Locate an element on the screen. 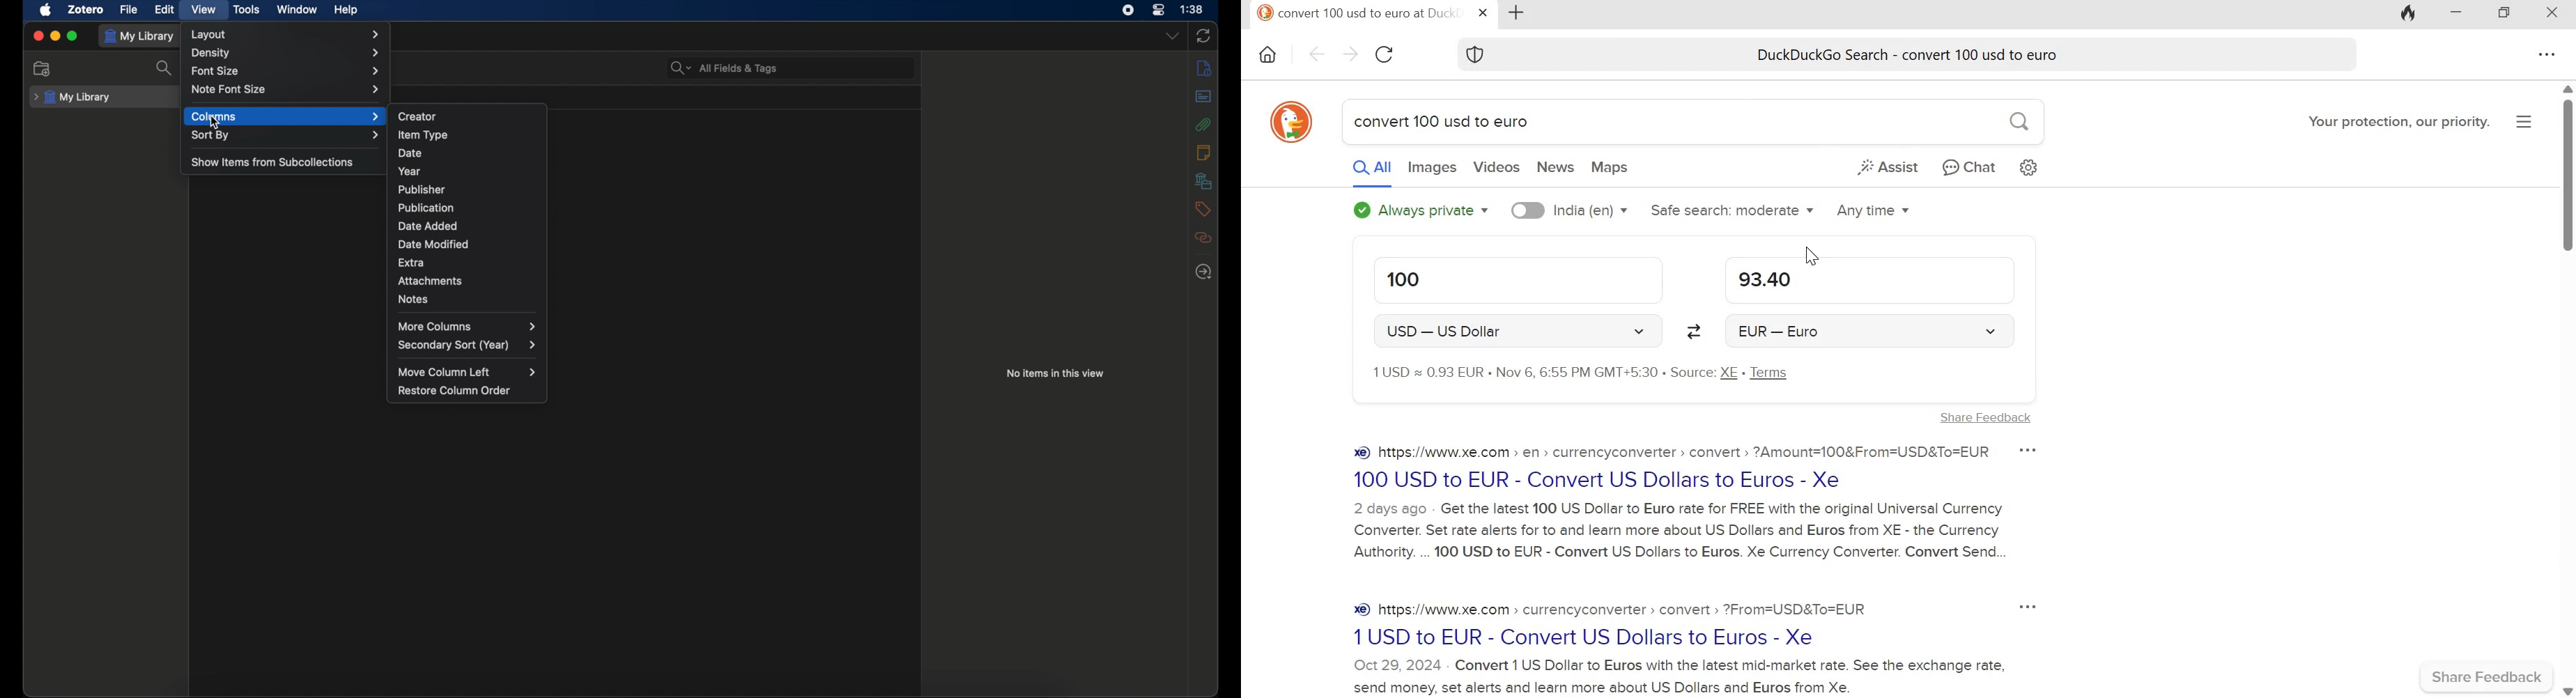  more columns is located at coordinates (469, 326).